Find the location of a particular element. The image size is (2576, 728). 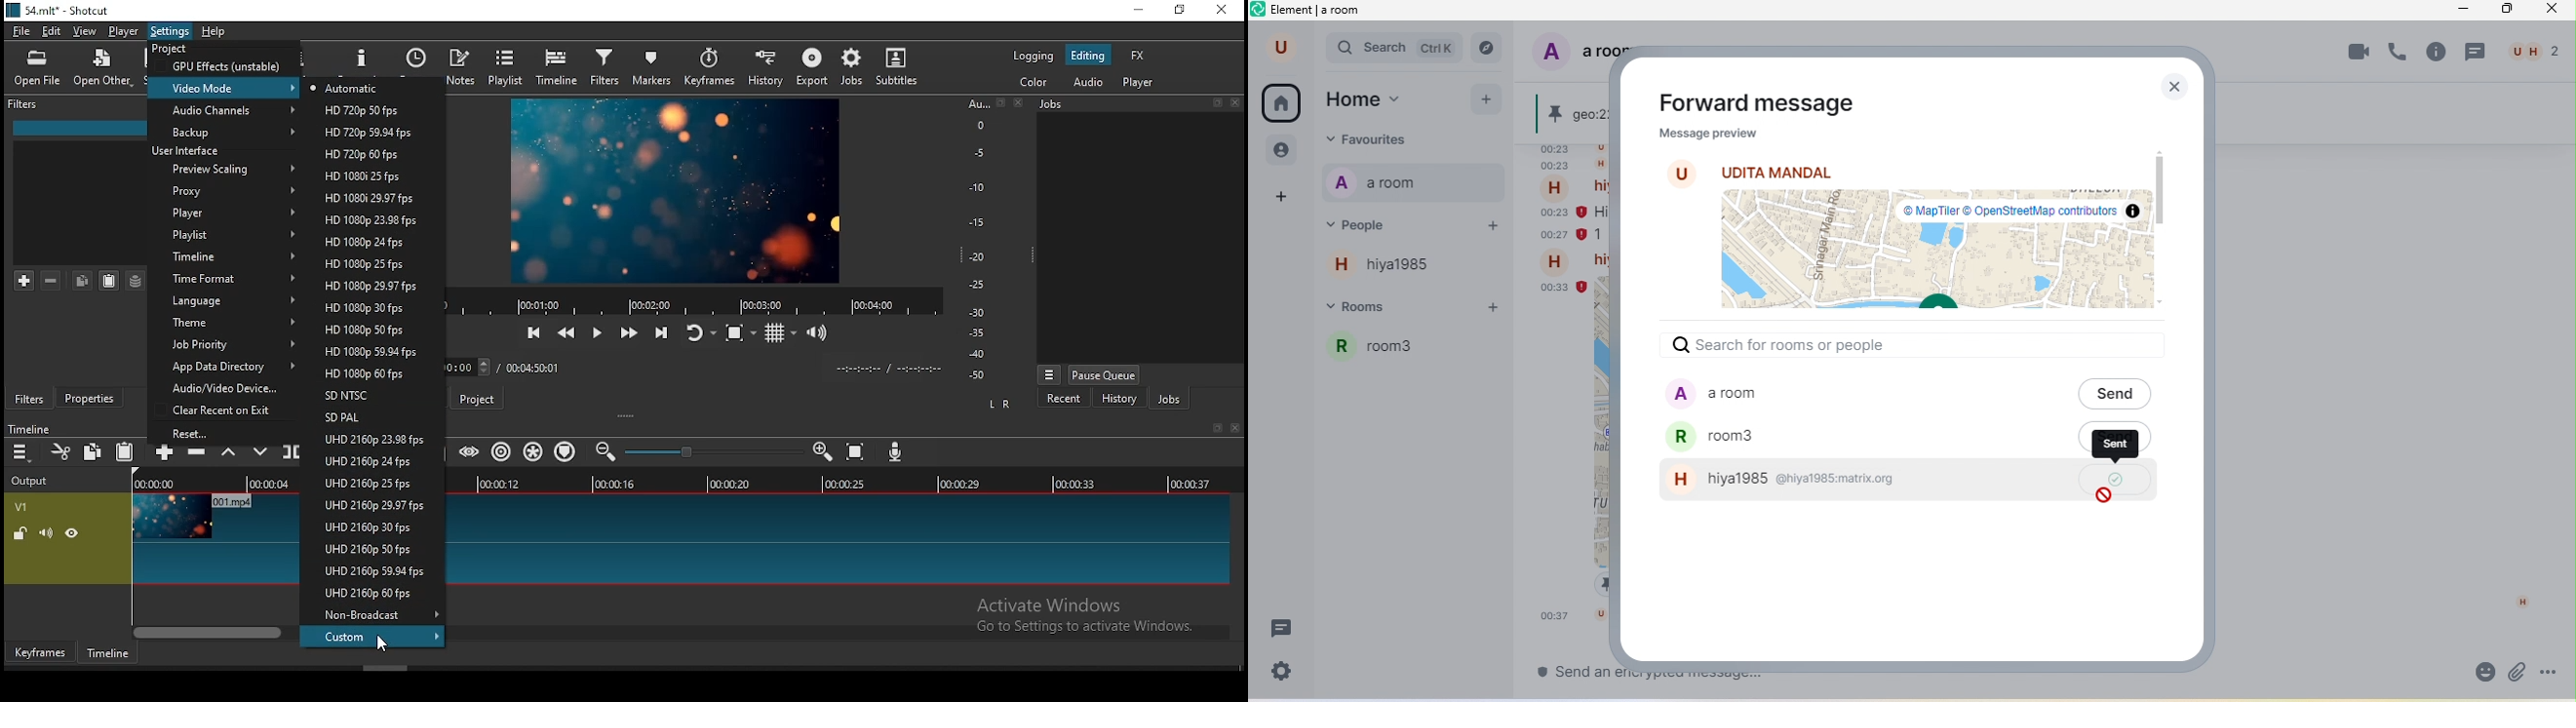

people is located at coordinates (2534, 52).